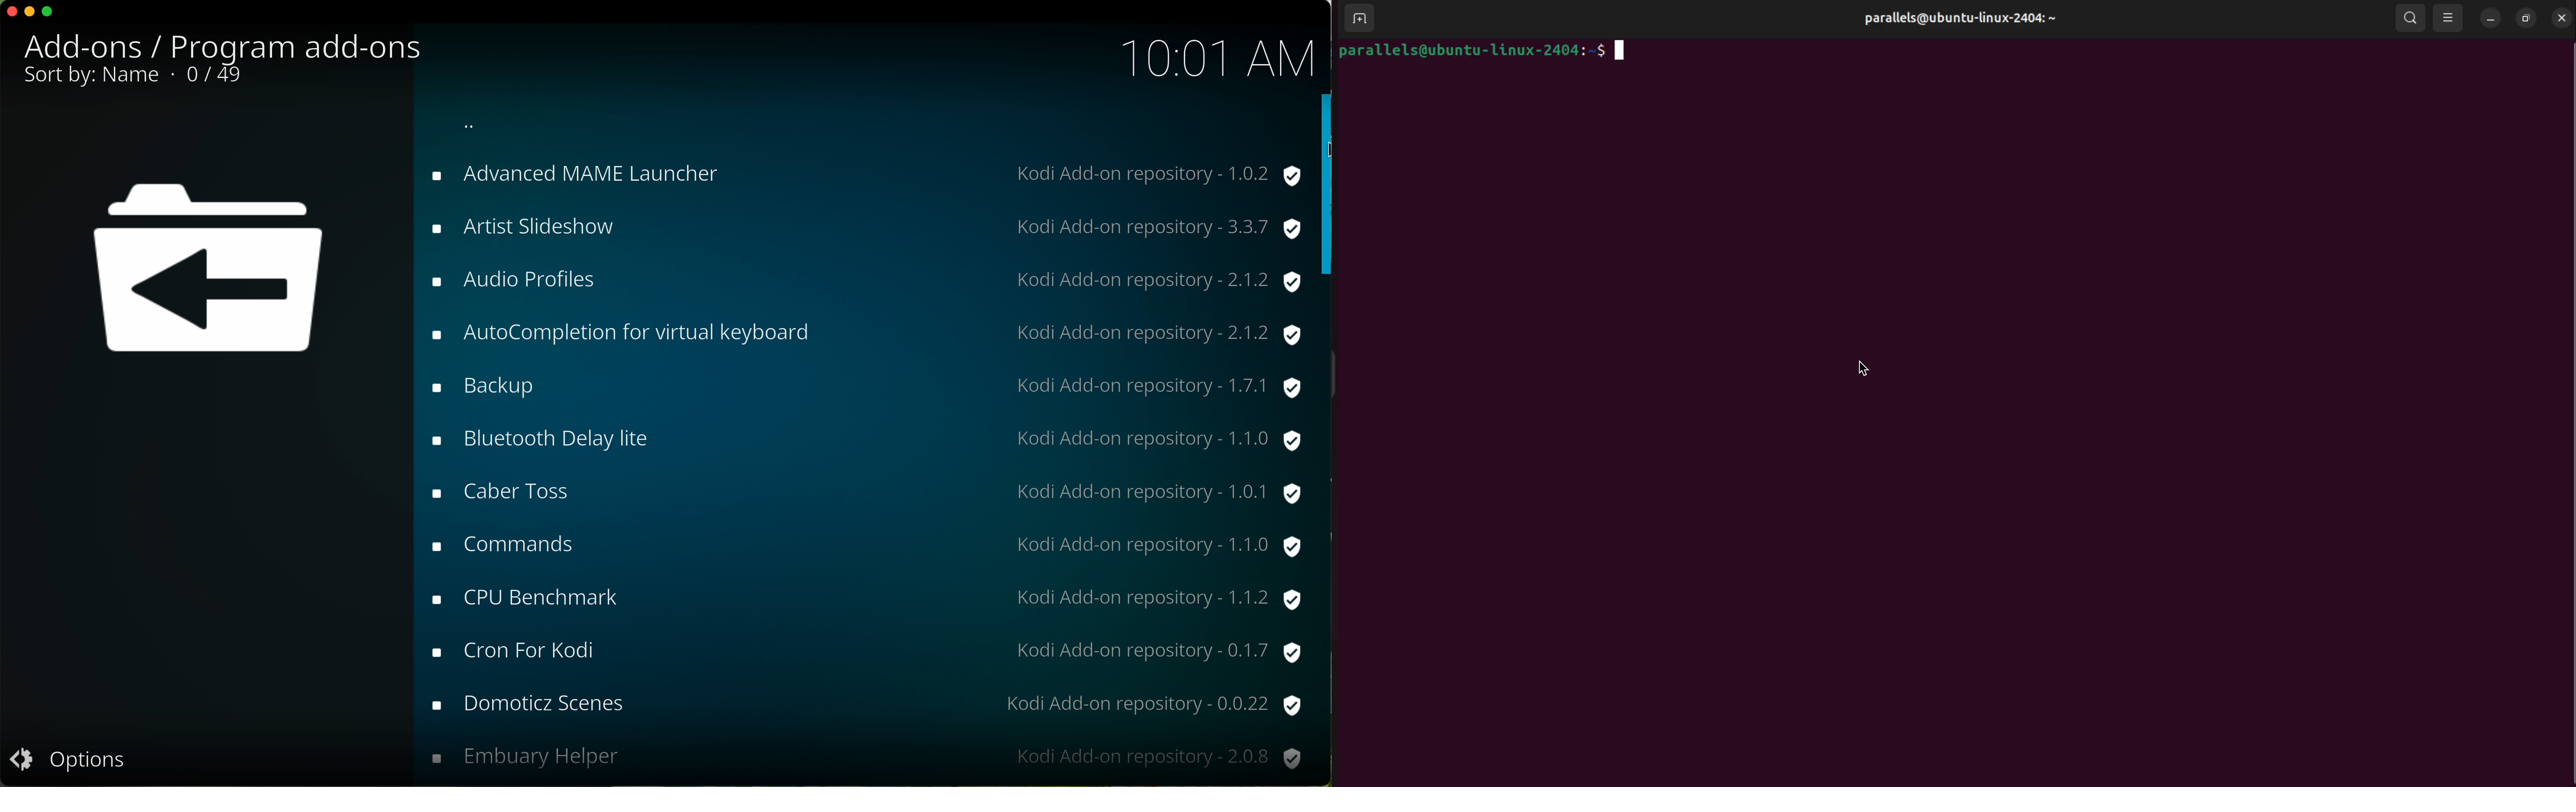  Describe the element at coordinates (864, 178) in the screenshot. I see `advanced NAME launcher` at that location.